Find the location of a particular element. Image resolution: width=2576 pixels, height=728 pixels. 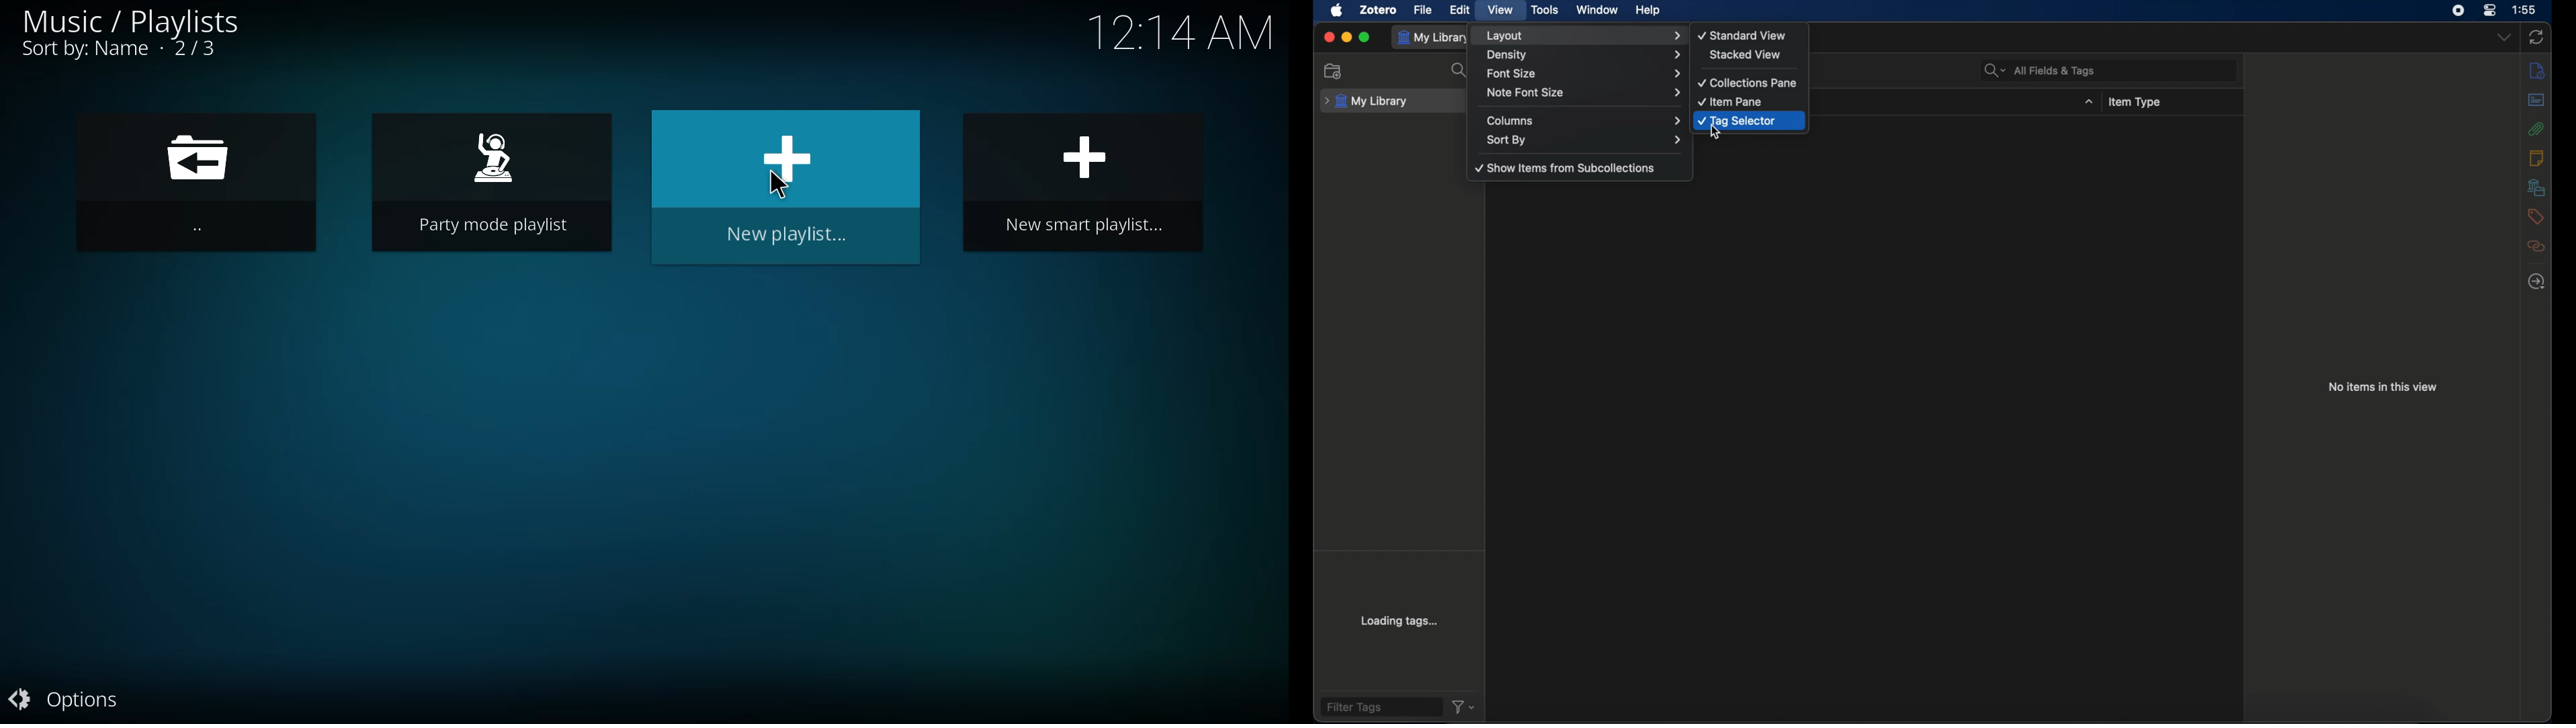

loading tags is located at coordinates (1401, 620).